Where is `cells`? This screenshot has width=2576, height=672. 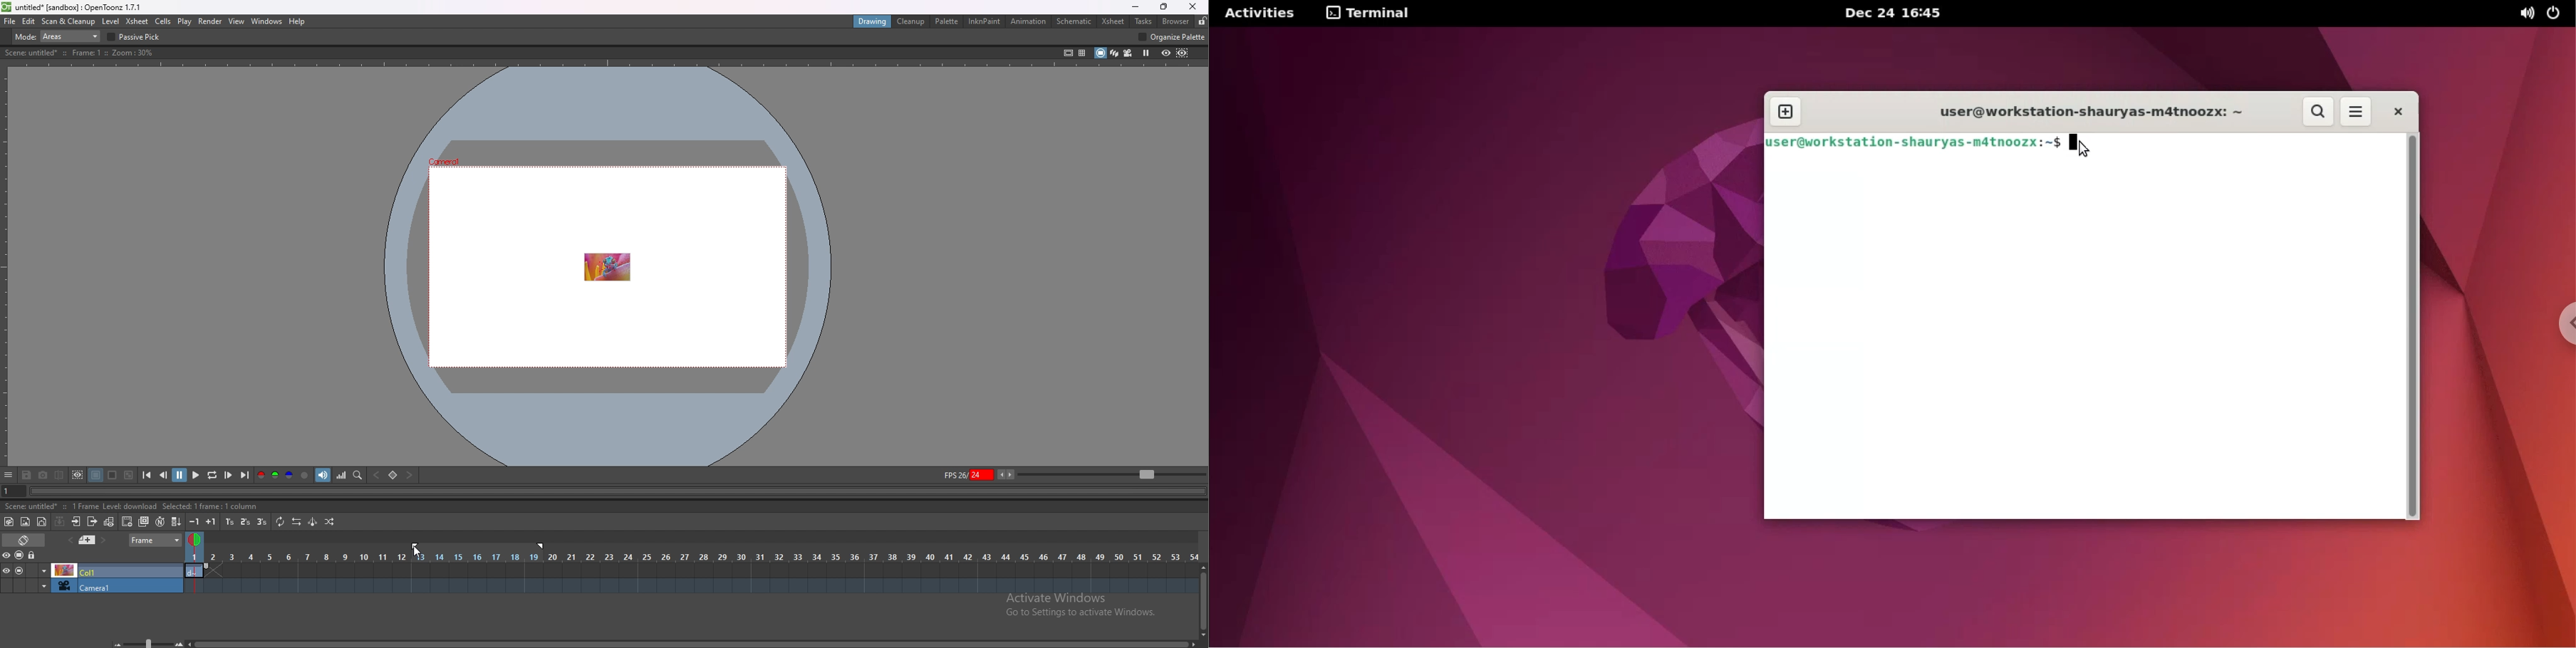
cells is located at coordinates (163, 21).